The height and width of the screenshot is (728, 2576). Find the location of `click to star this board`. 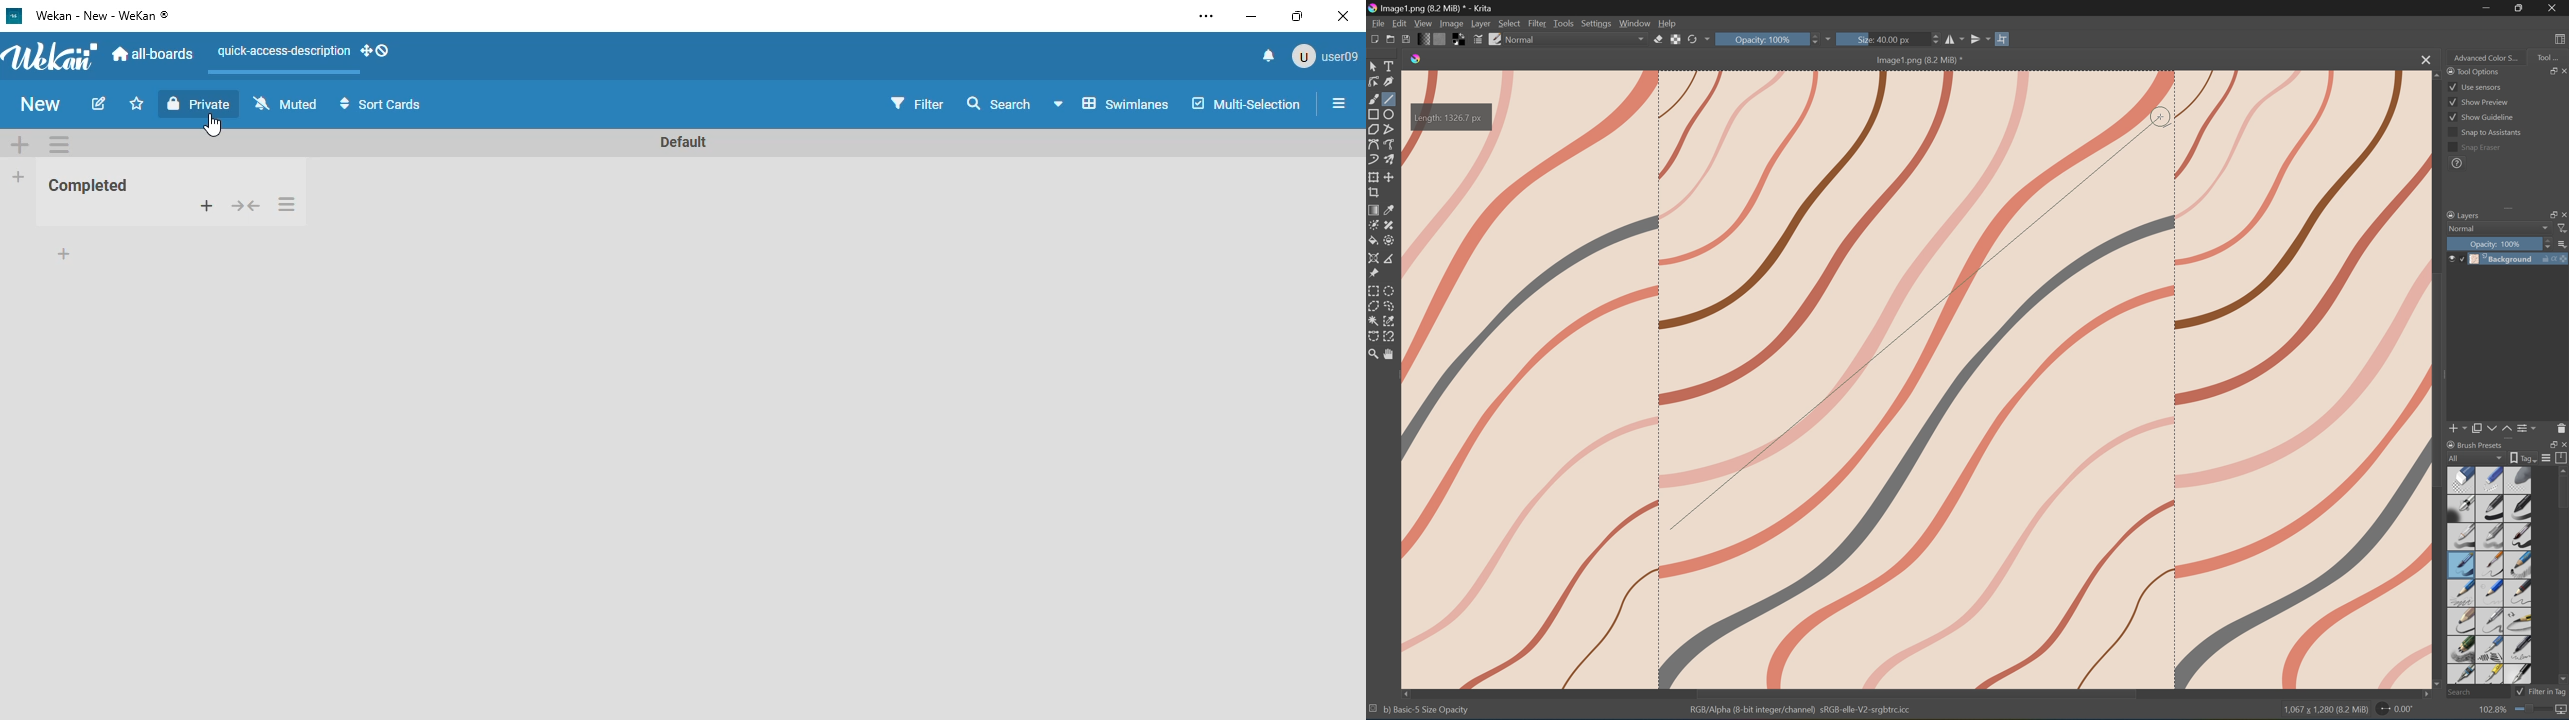

click to star this board is located at coordinates (137, 104).